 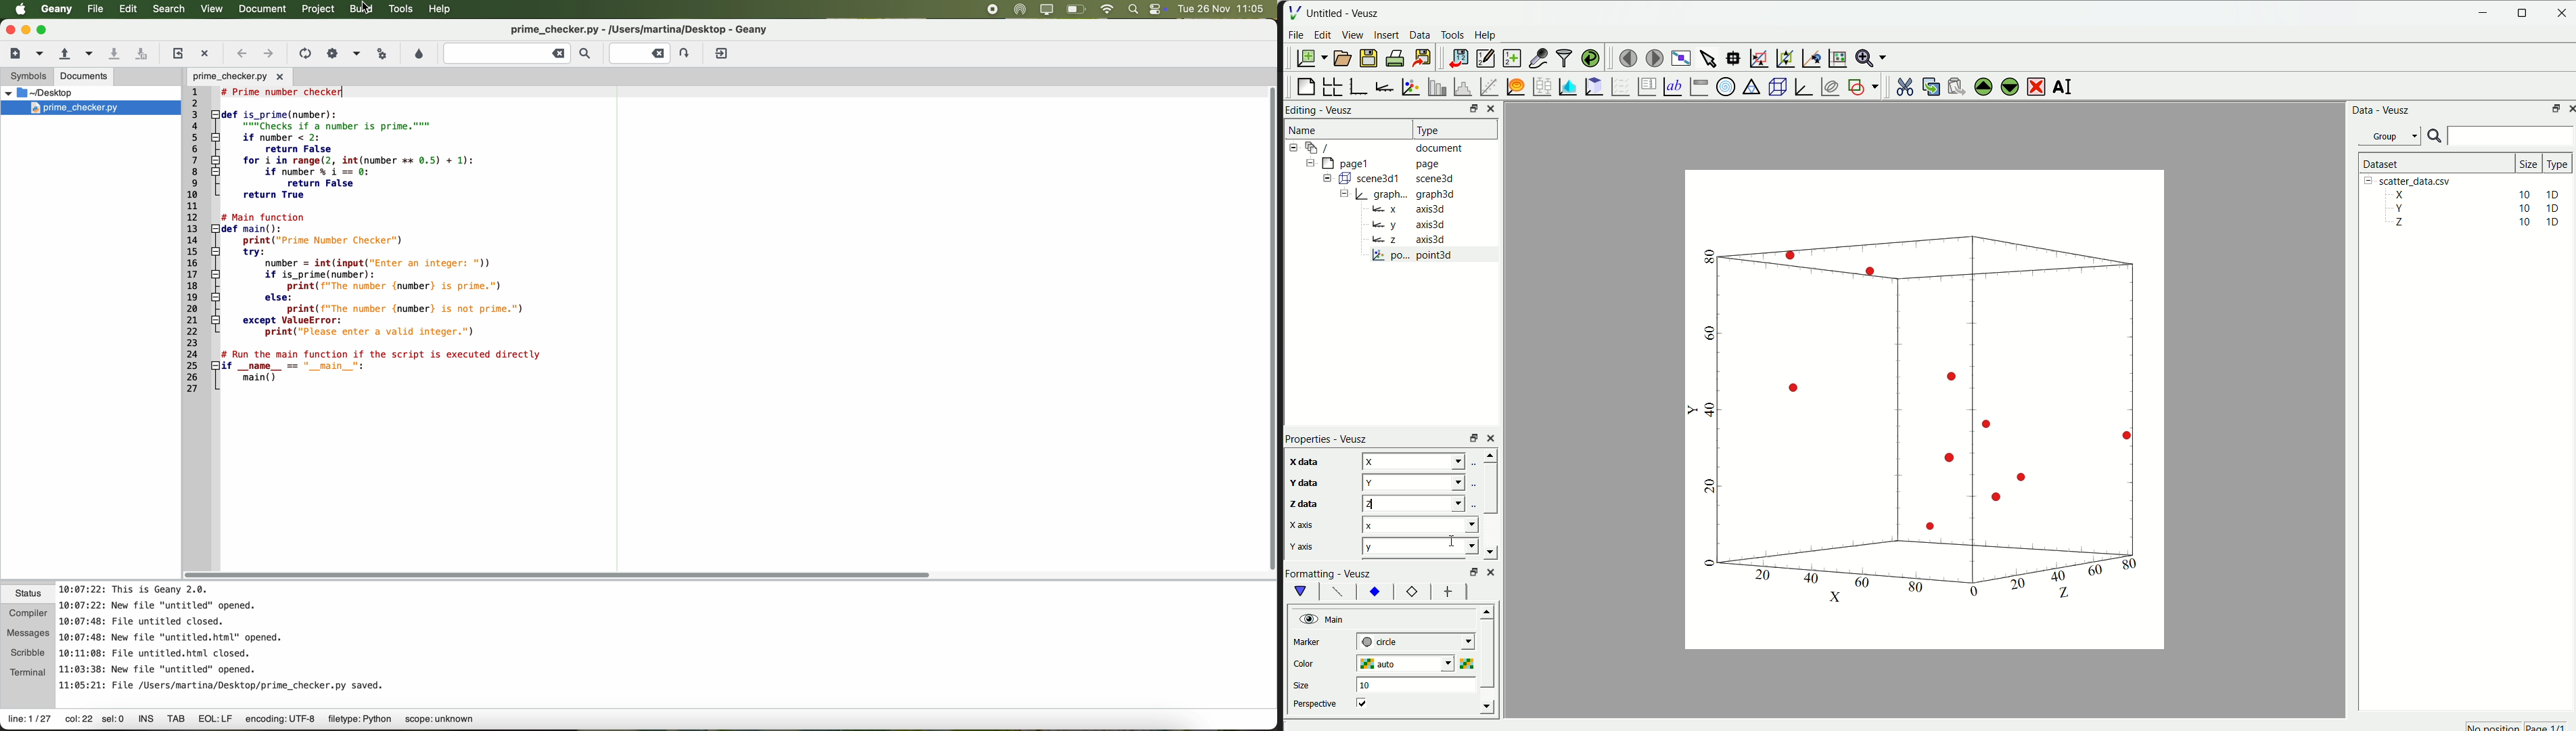 What do you see at coordinates (1302, 525) in the screenshot?
I see `x axis` at bounding box center [1302, 525].